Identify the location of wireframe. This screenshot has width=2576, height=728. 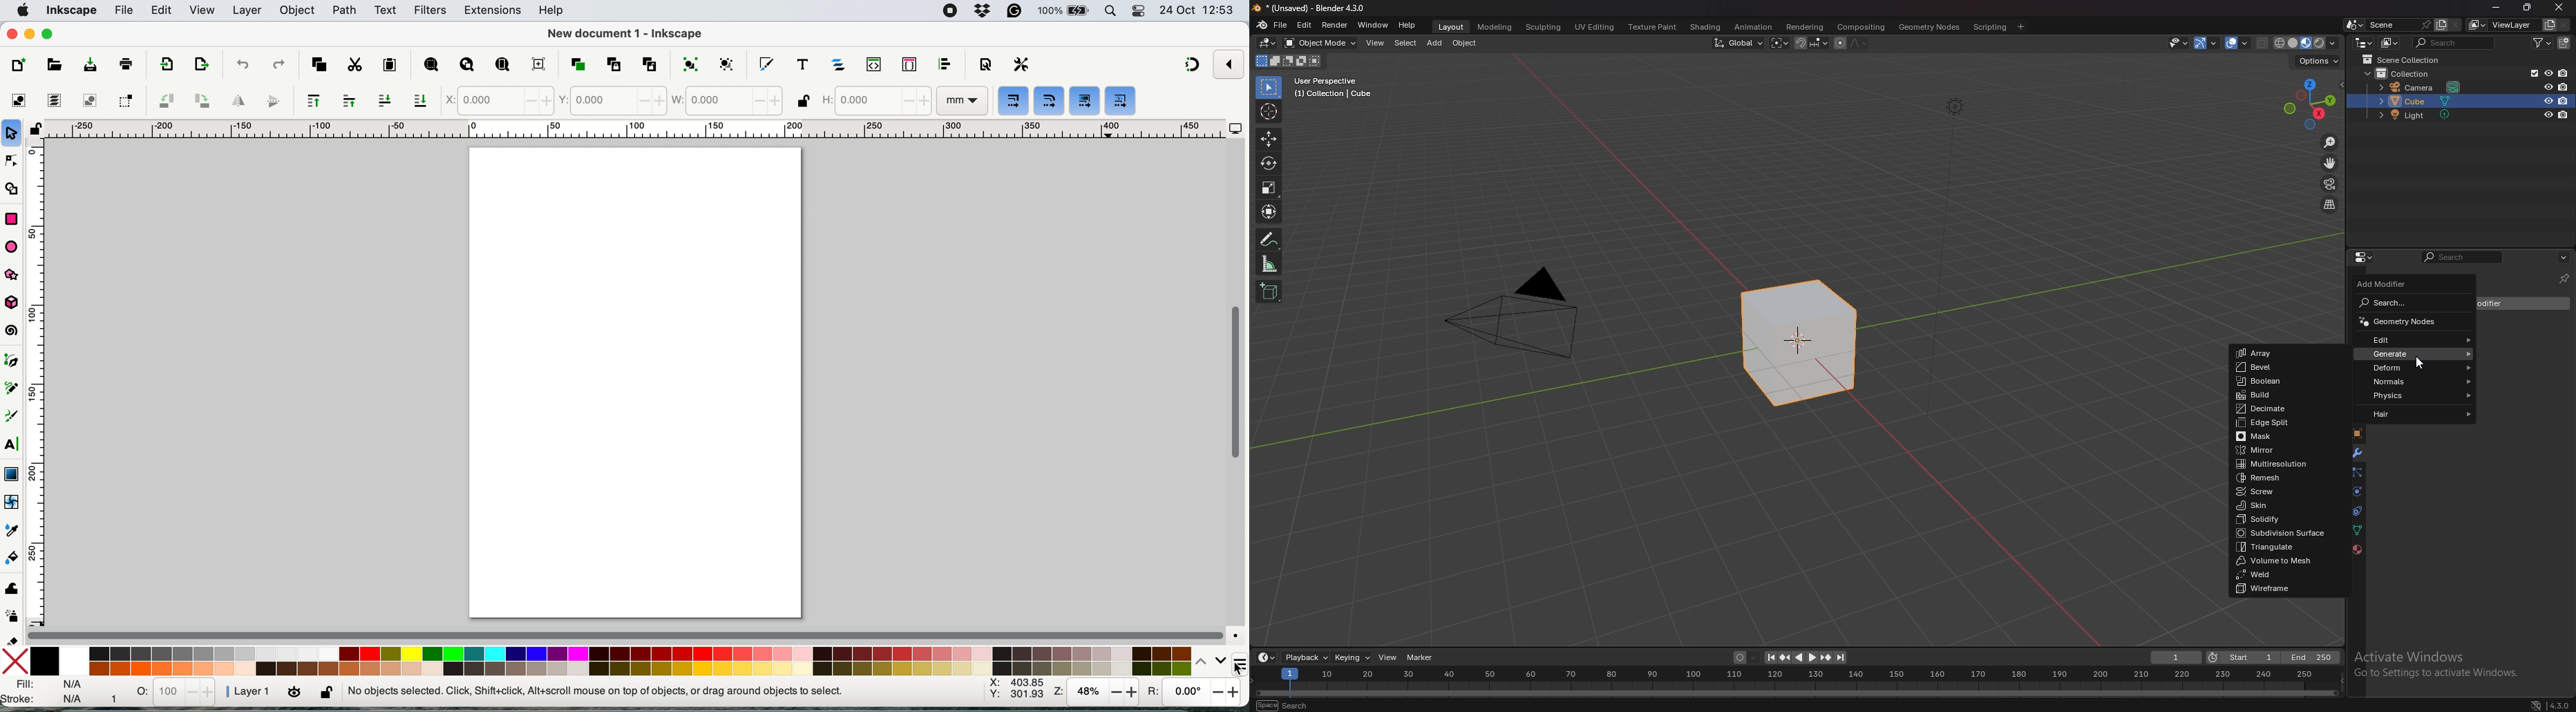
(2290, 589).